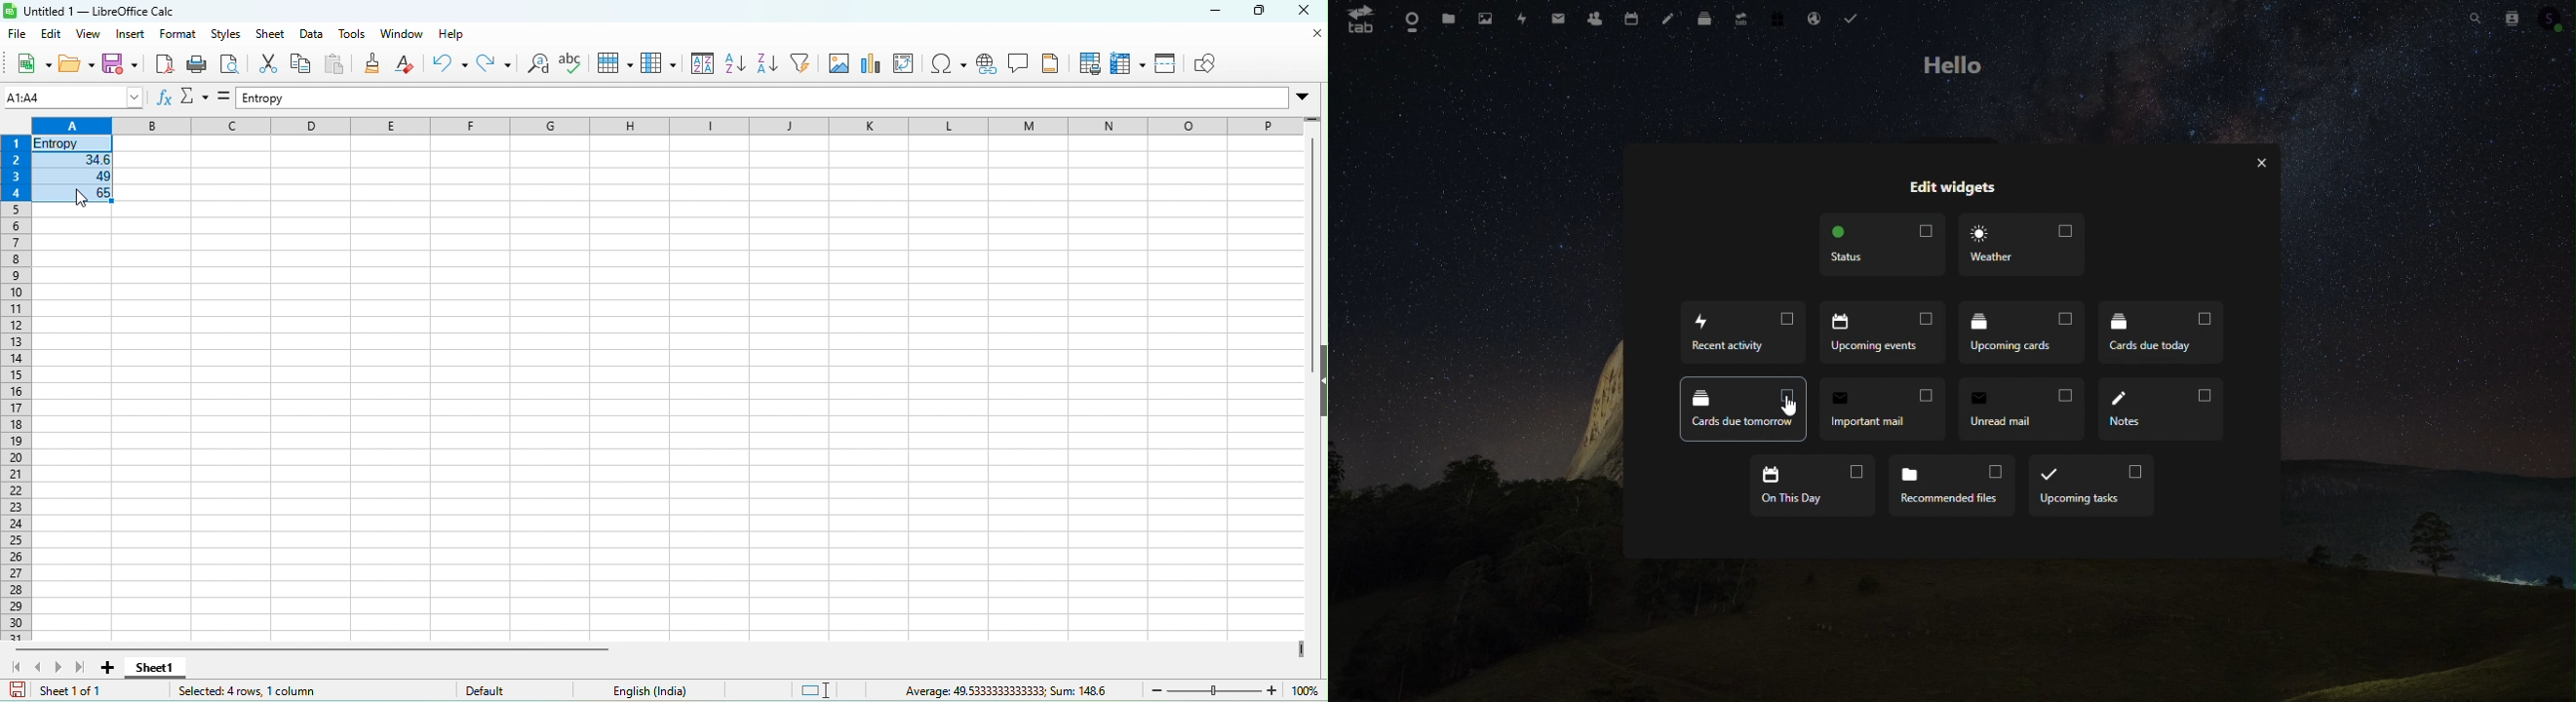 Image resolution: width=2576 pixels, height=728 pixels. I want to click on date, so click(320, 34).